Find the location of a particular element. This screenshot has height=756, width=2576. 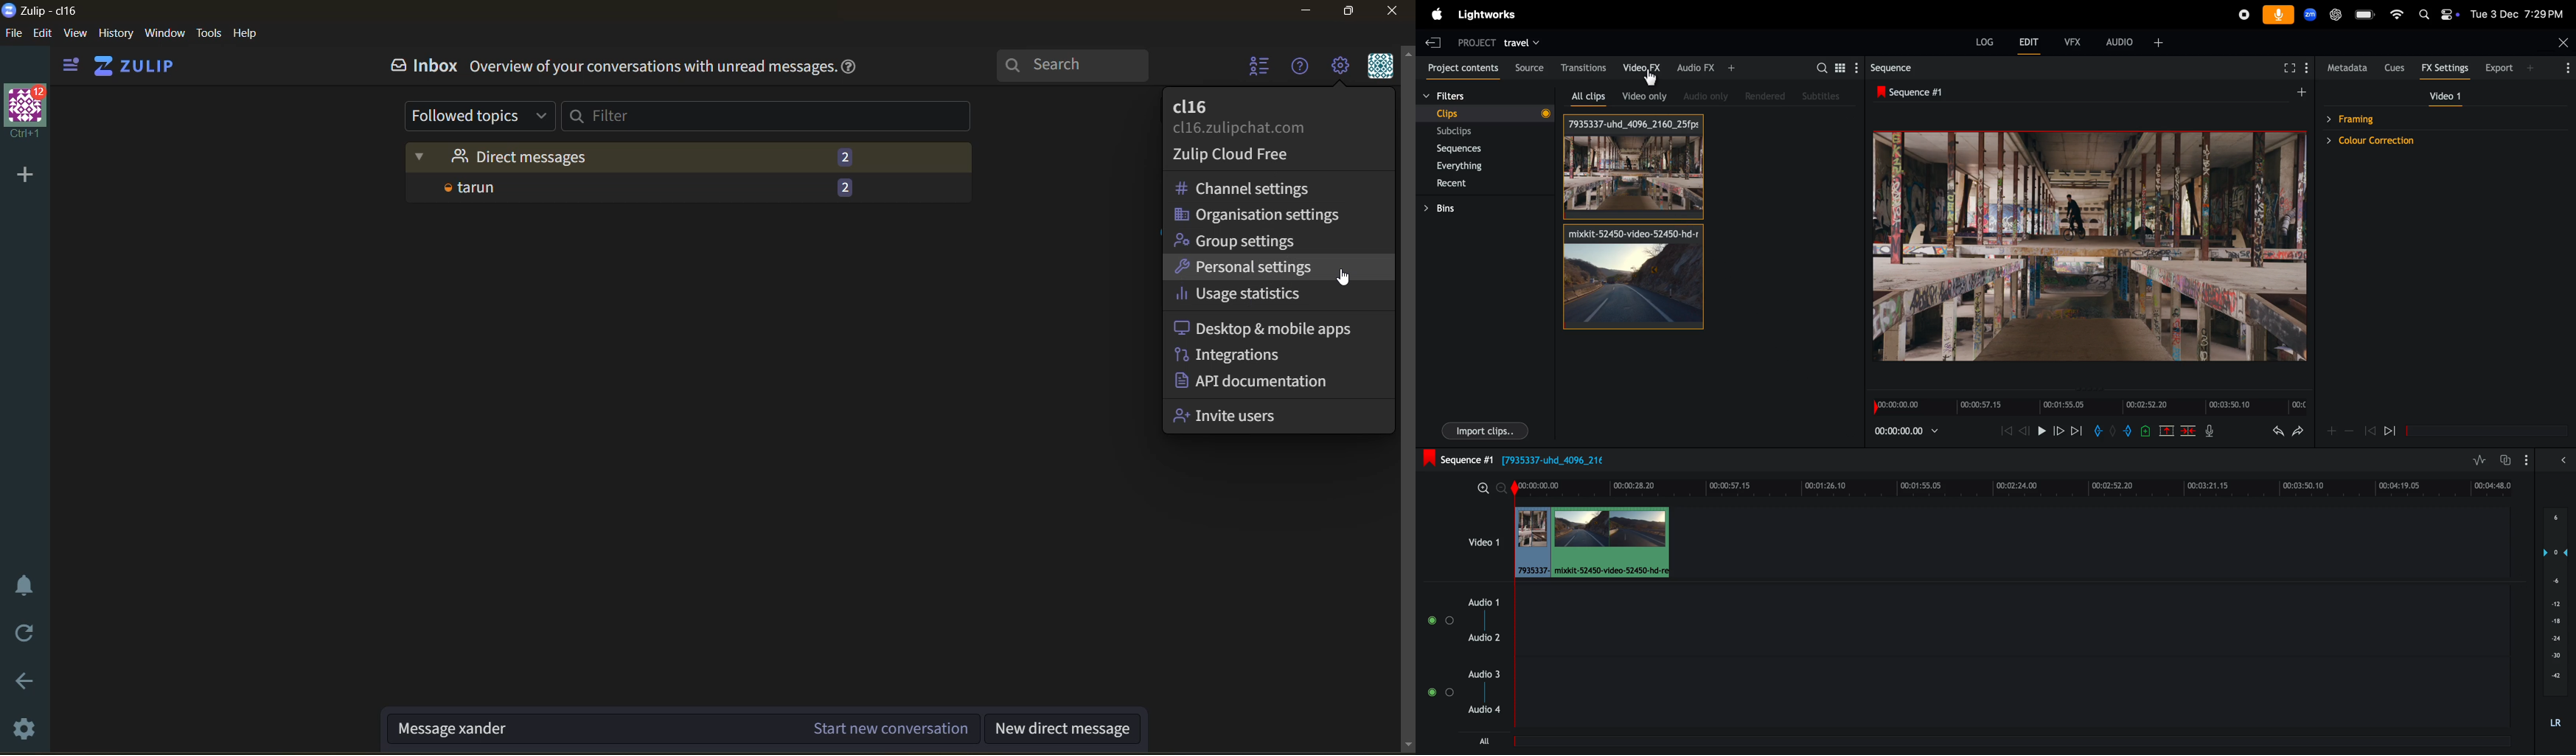

add out is located at coordinates (2122, 432).